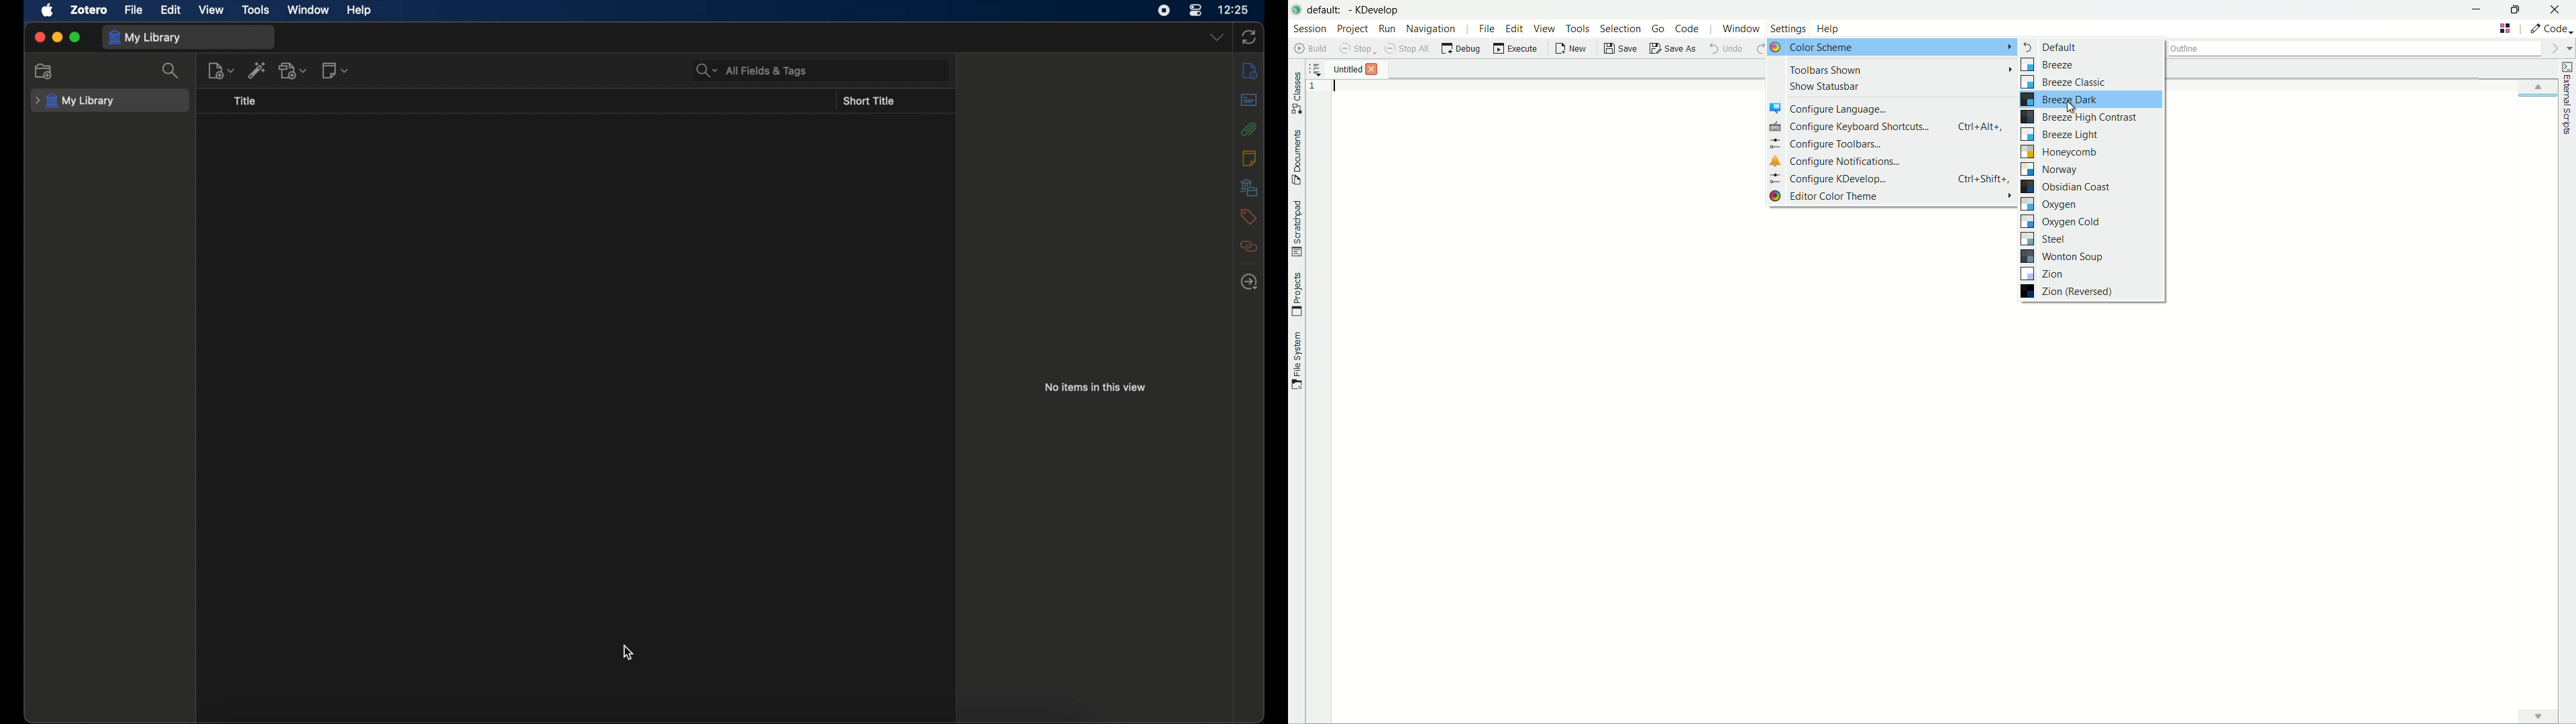  Describe the element at coordinates (1234, 10) in the screenshot. I see `time` at that location.